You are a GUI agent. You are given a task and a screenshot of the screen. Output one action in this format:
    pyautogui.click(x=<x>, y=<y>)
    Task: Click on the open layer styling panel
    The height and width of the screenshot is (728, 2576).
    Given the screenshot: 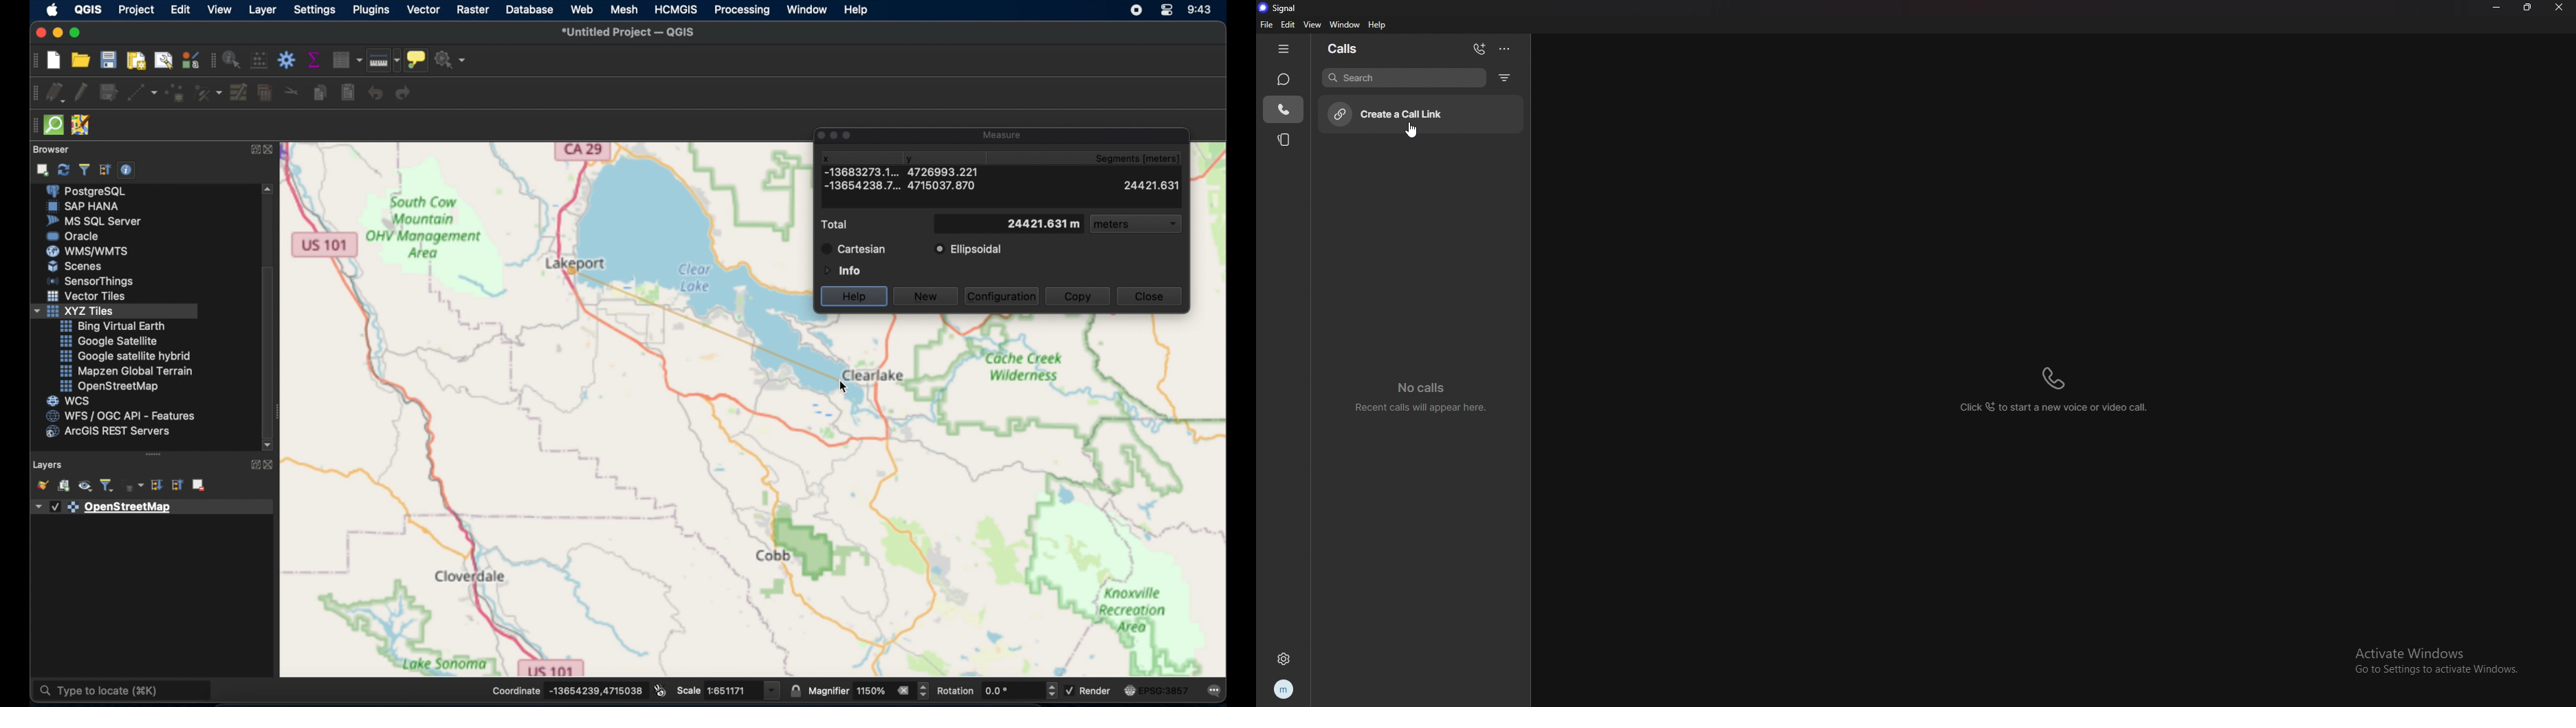 What is the action you would take?
    pyautogui.click(x=42, y=485)
    